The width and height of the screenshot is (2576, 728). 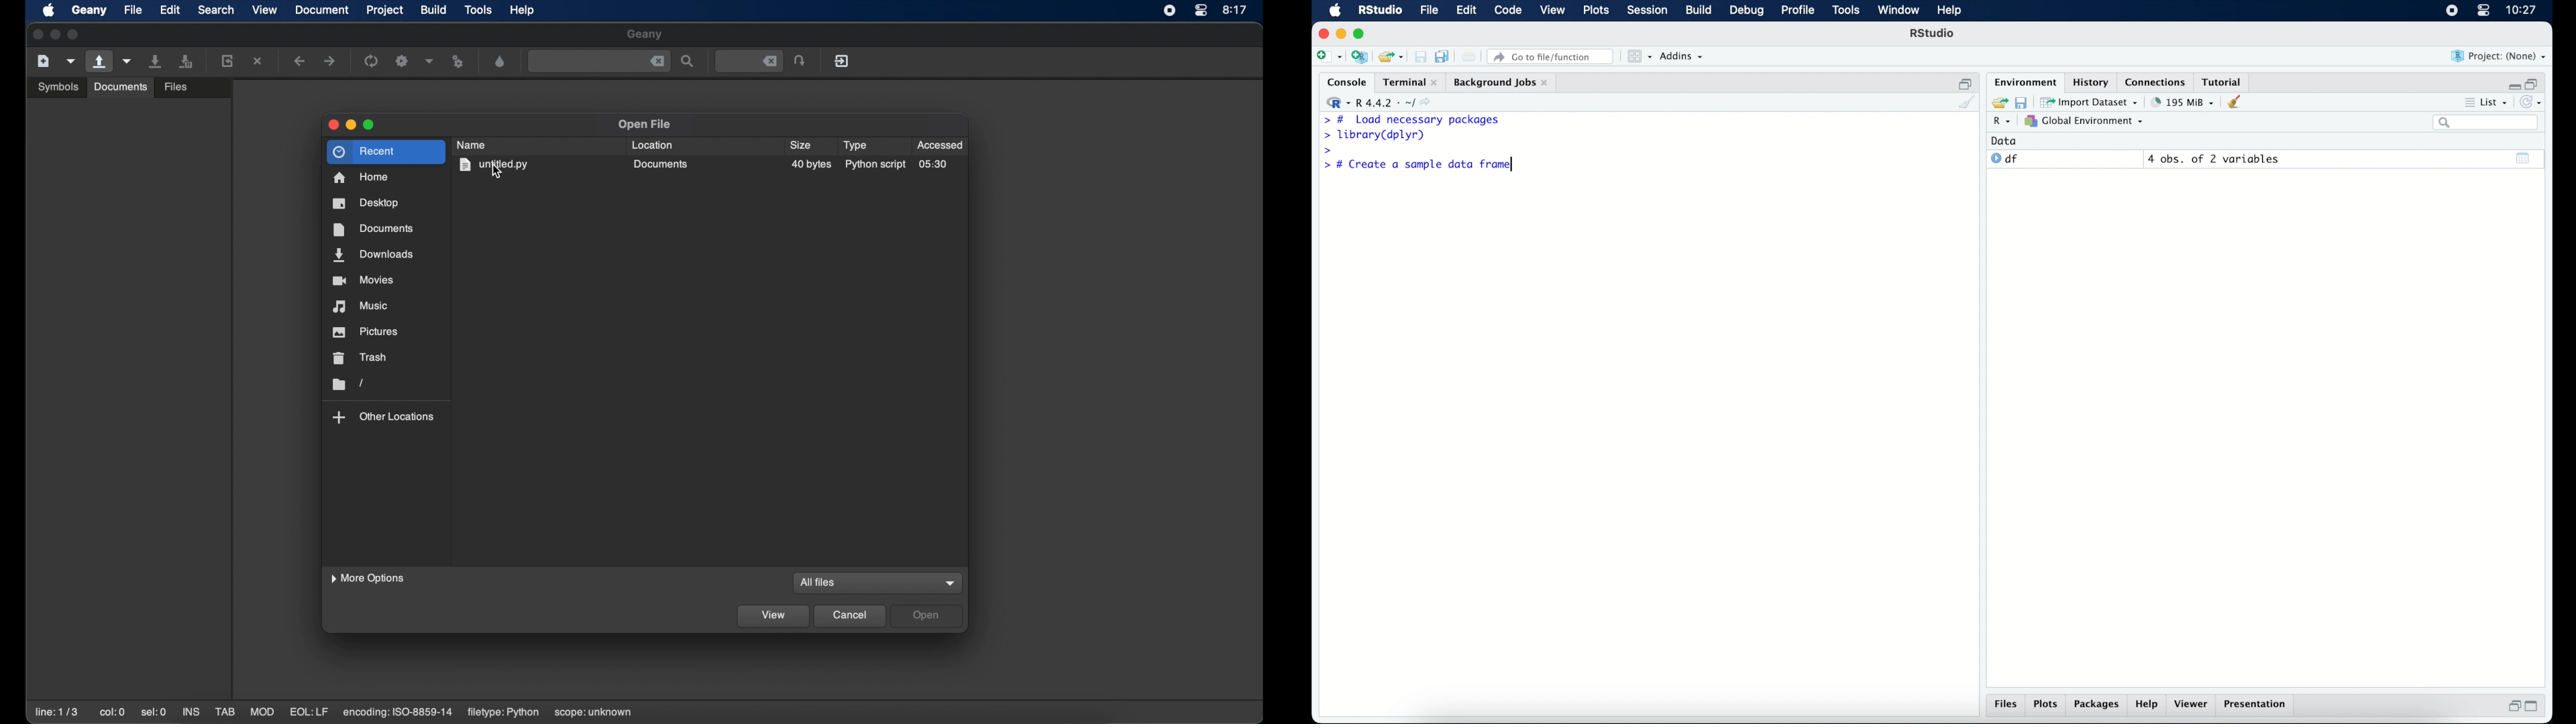 I want to click on close, so click(x=1324, y=34).